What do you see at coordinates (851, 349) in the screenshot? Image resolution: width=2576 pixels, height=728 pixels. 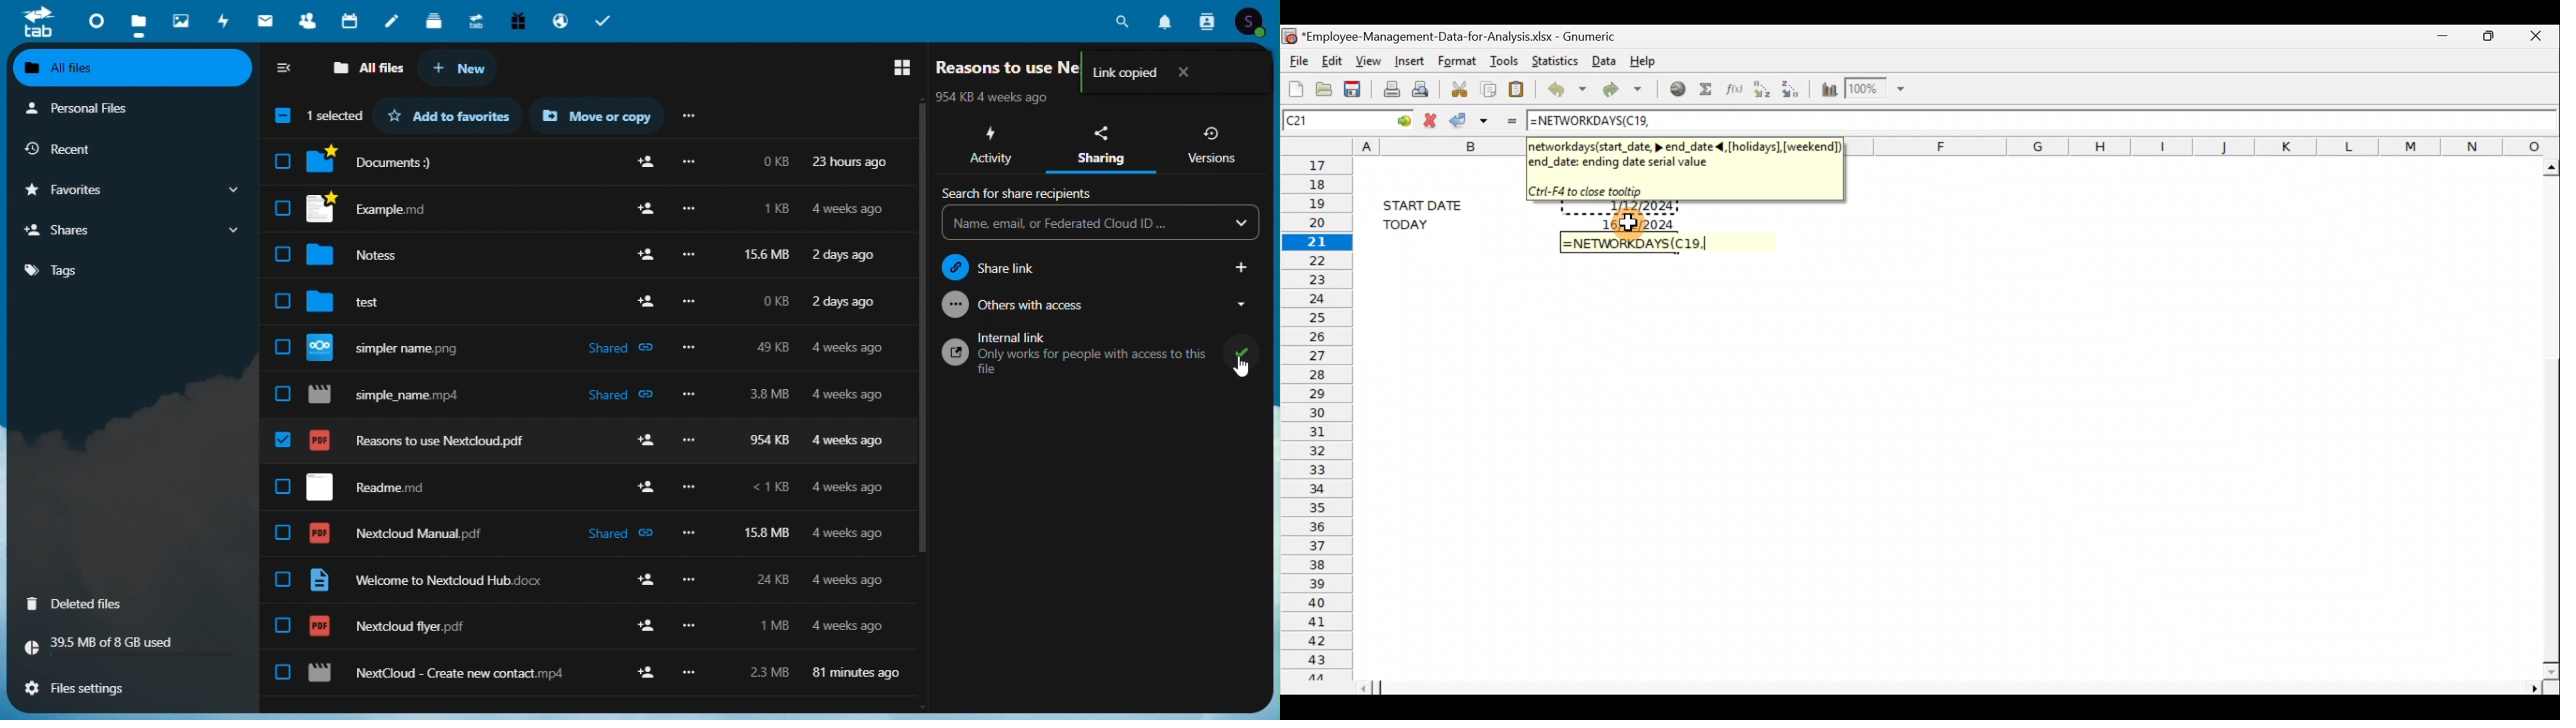 I see `4 weeks ago` at bounding box center [851, 349].